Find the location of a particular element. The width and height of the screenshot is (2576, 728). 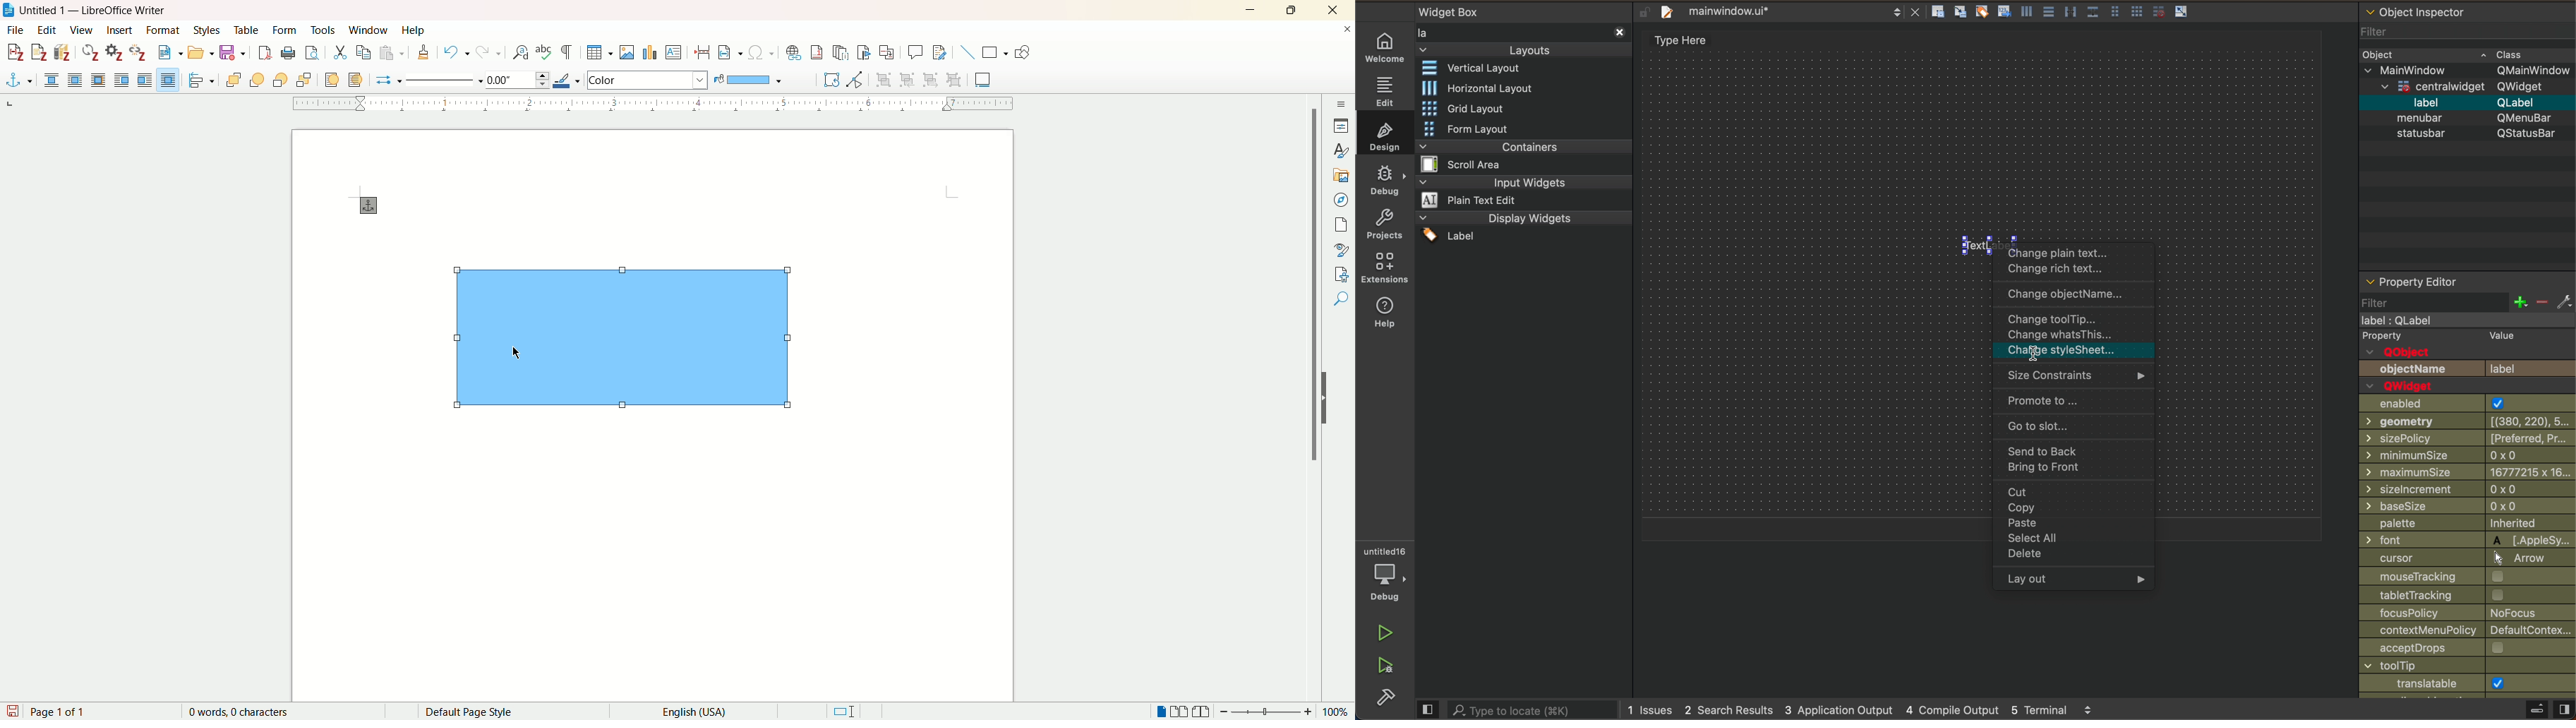

ruler is located at coordinates (654, 103).